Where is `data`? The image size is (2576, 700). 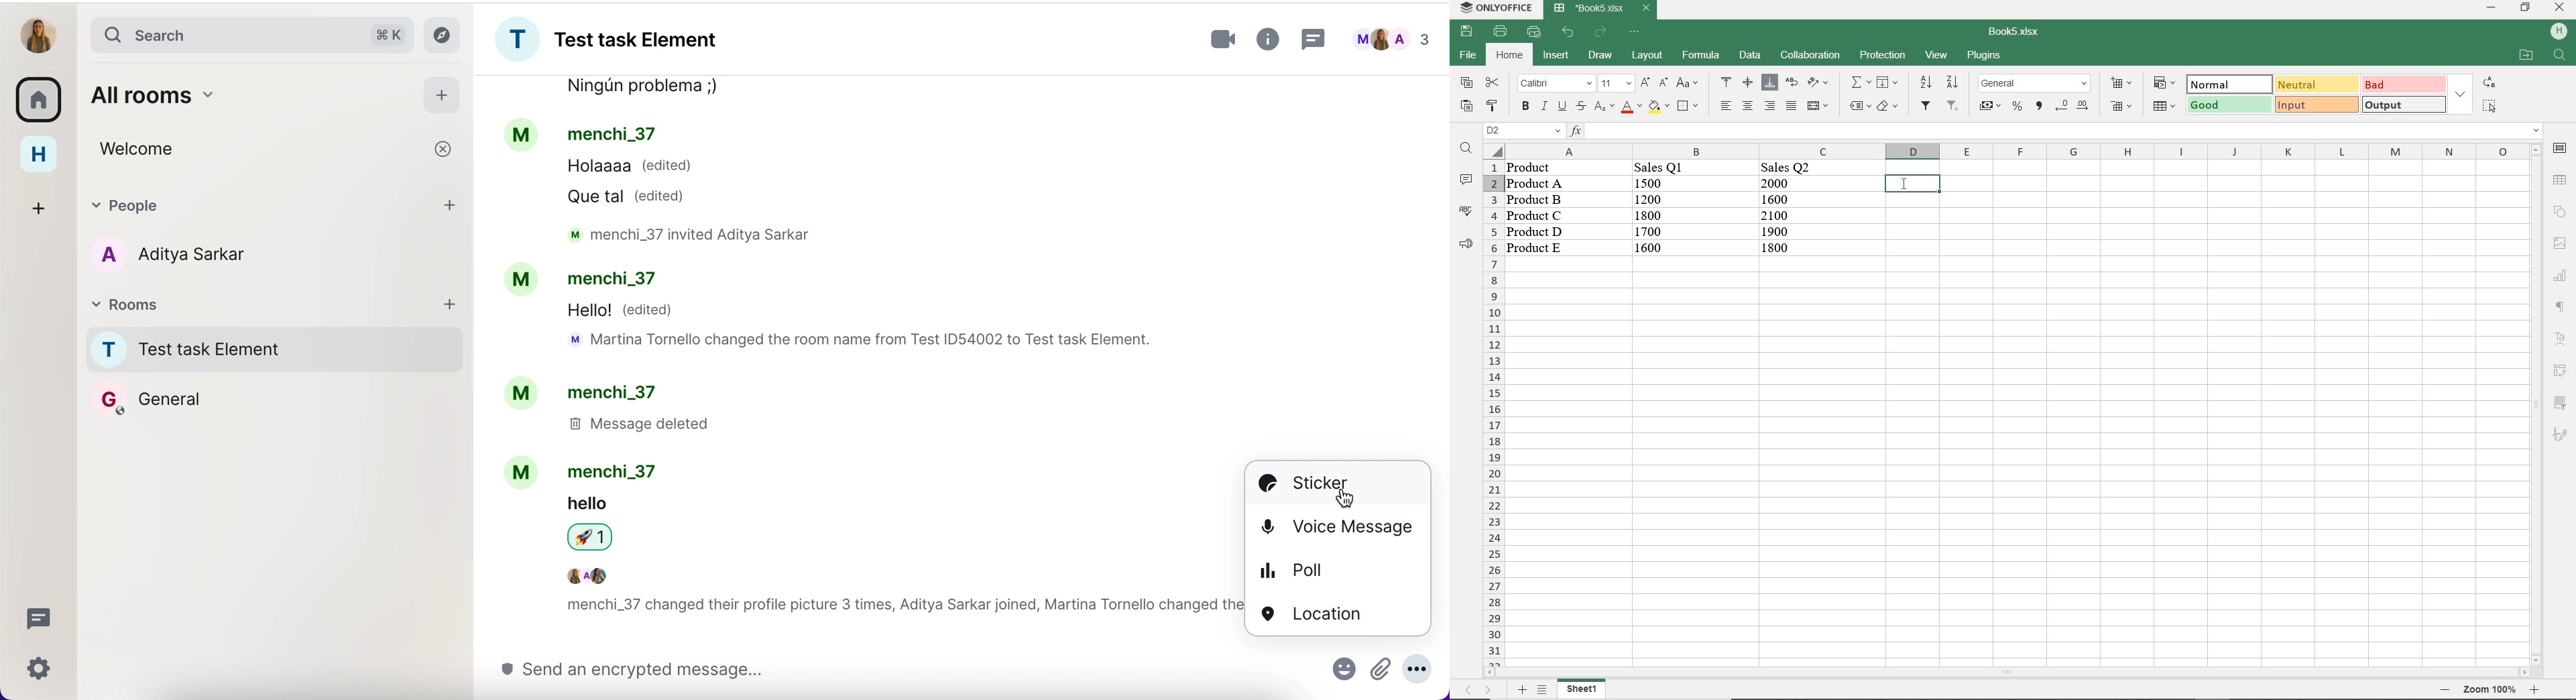
data is located at coordinates (1665, 215).